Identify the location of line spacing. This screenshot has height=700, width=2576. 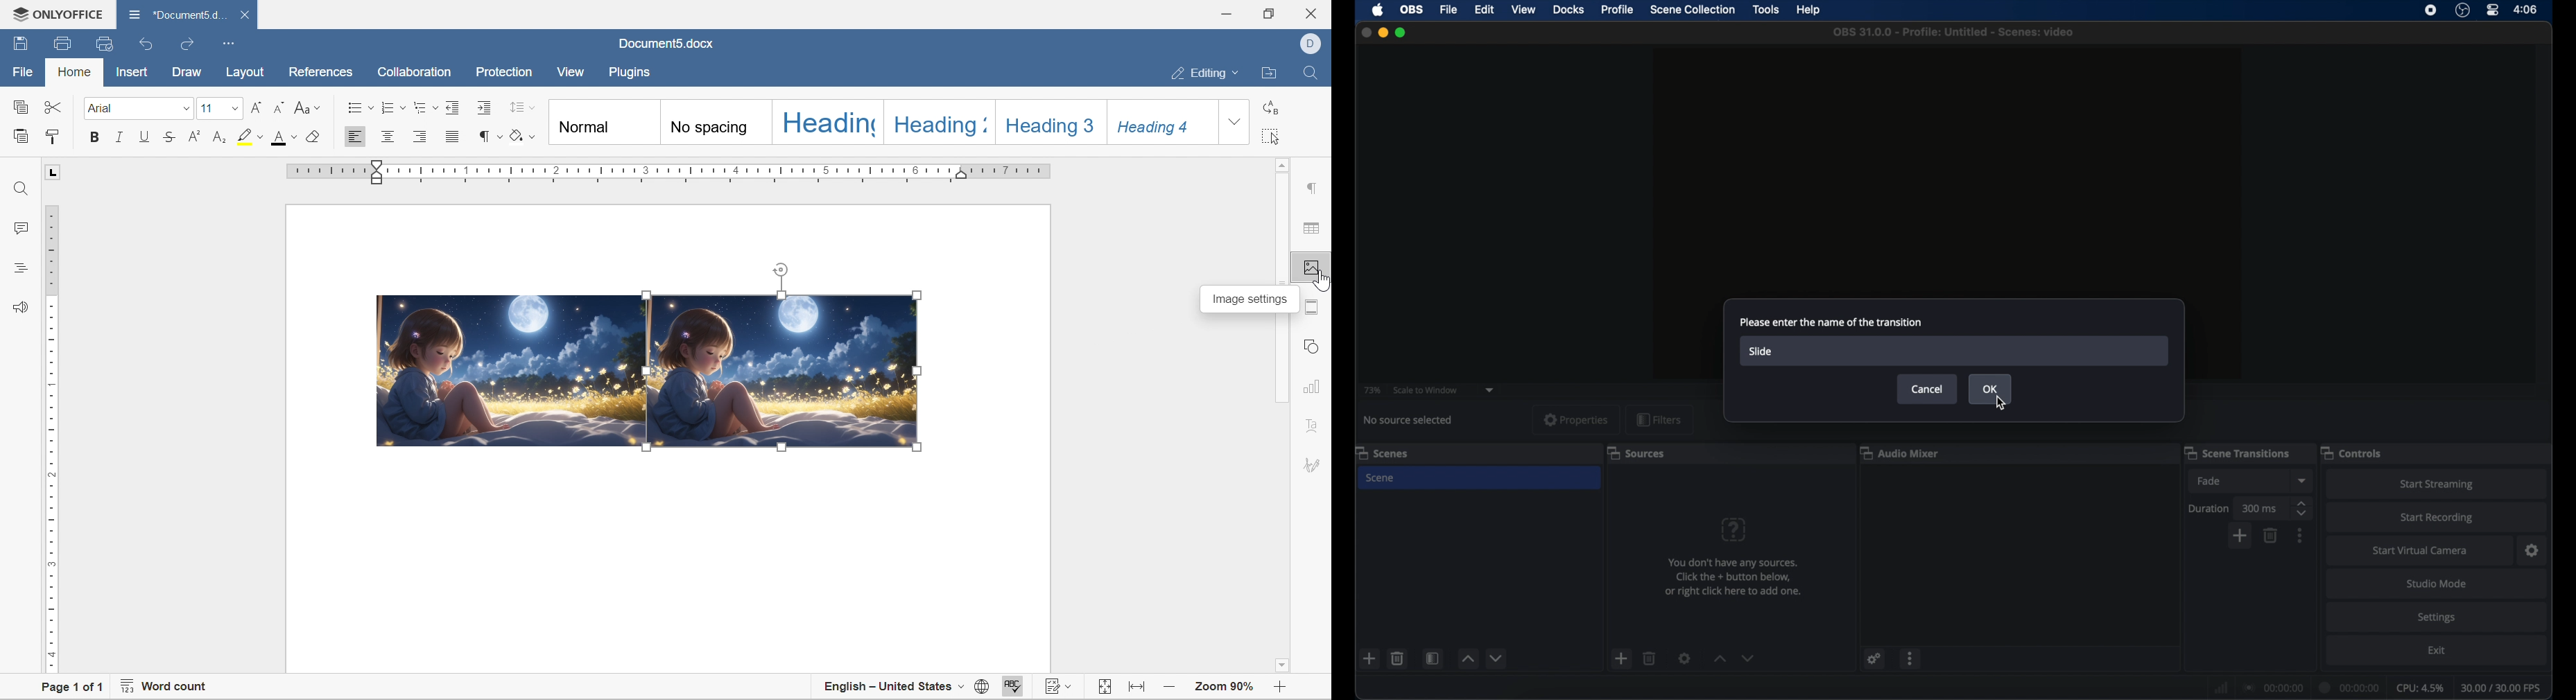
(522, 107).